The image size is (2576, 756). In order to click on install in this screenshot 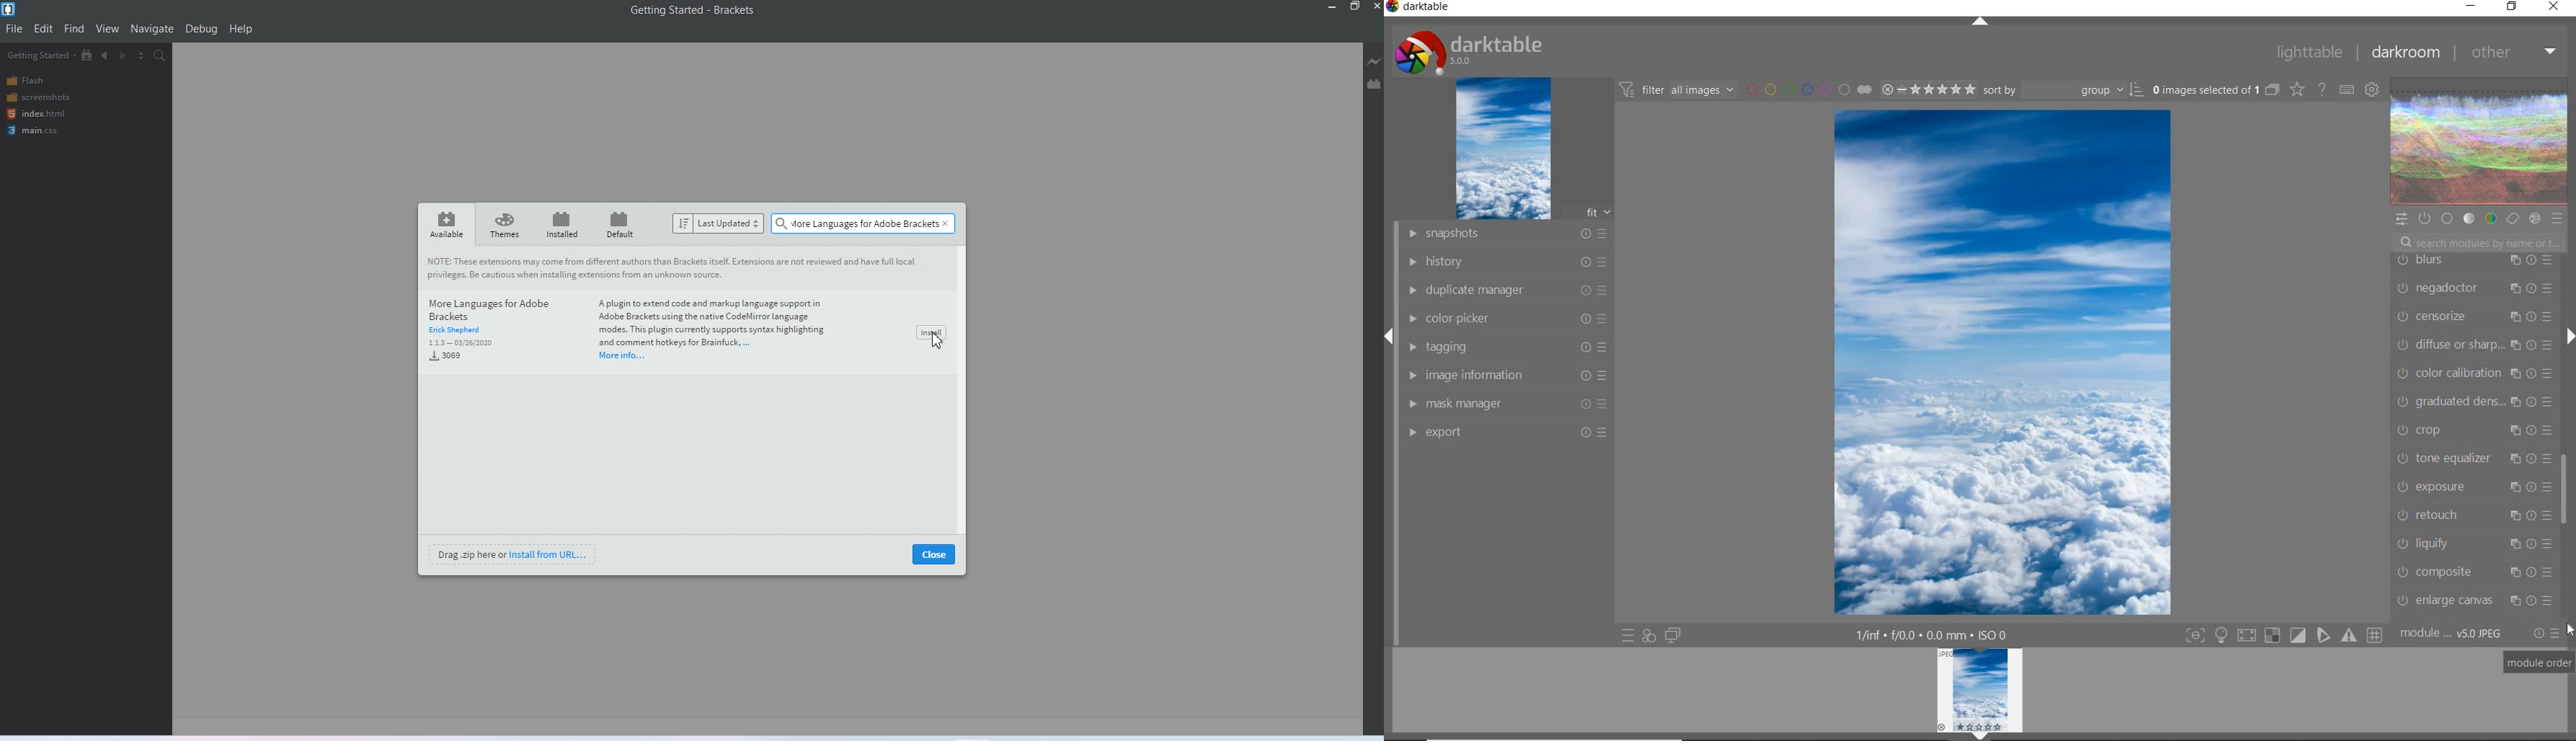, I will do `click(932, 332)`.